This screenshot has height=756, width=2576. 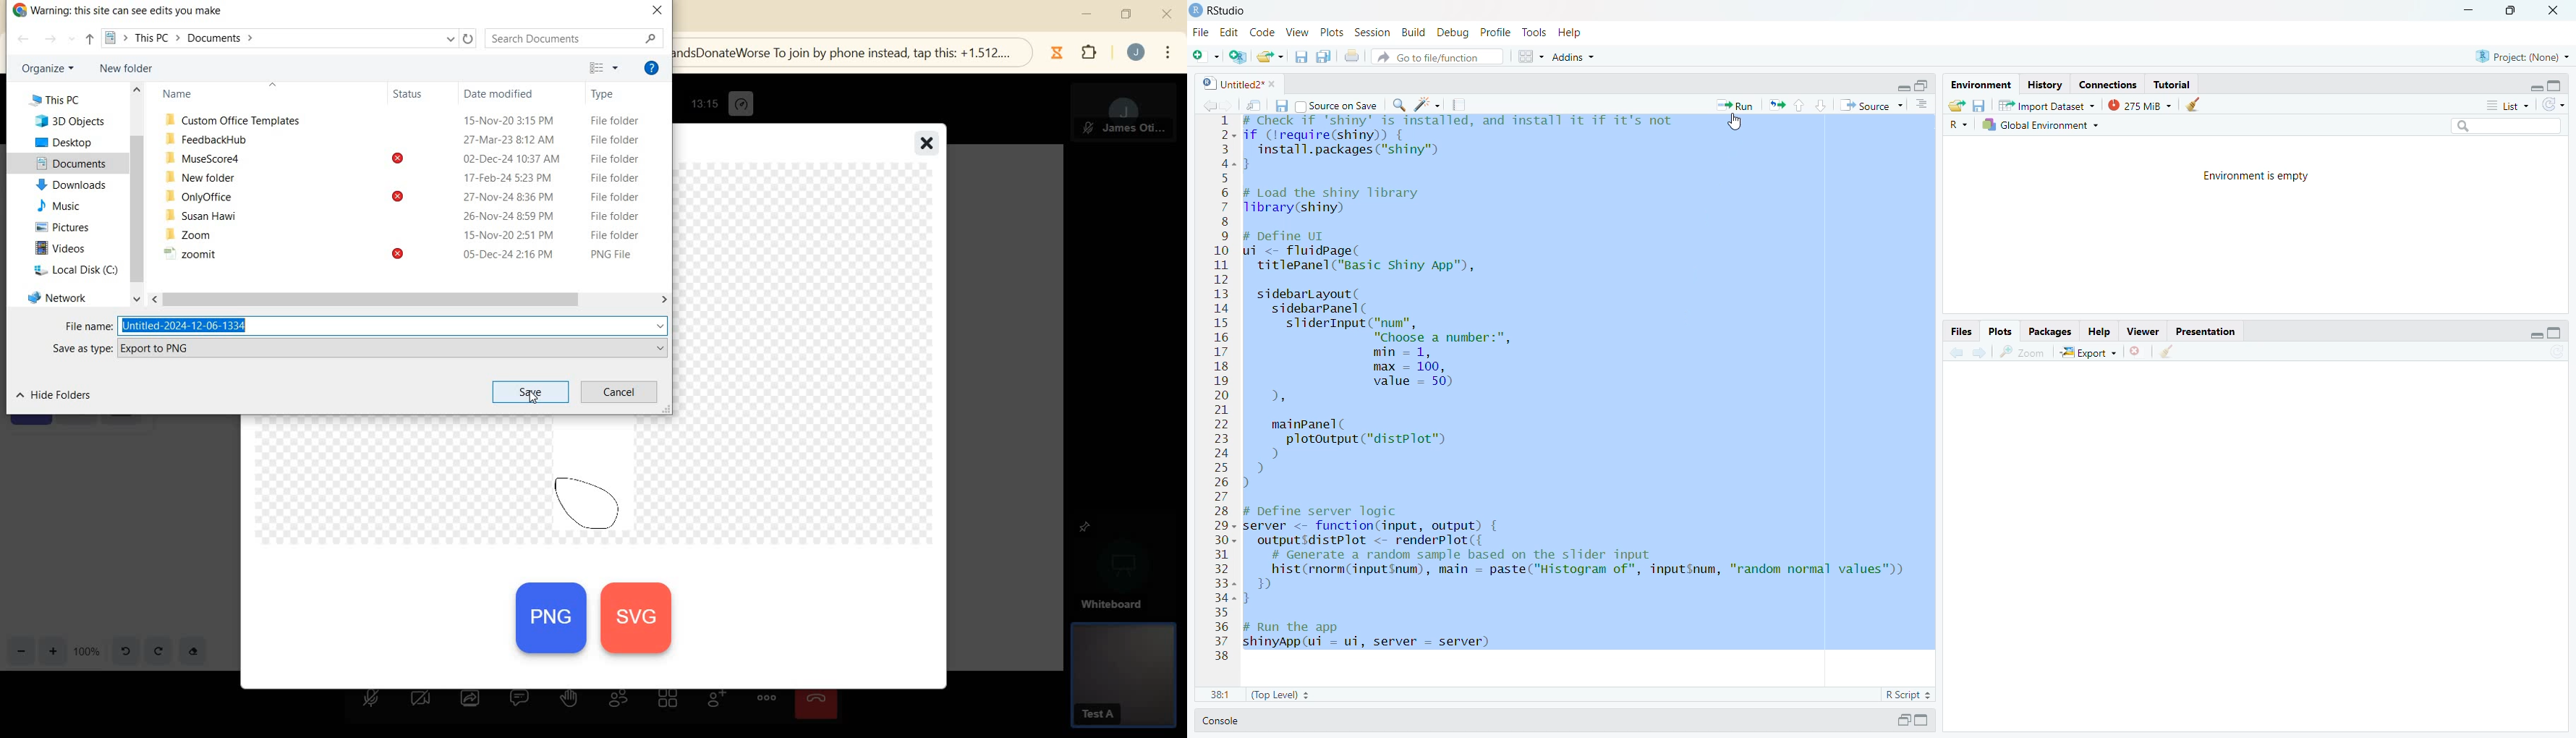 What do you see at coordinates (1907, 695) in the screenshot?
I see `R Script` at bounding box center [1907, 695].